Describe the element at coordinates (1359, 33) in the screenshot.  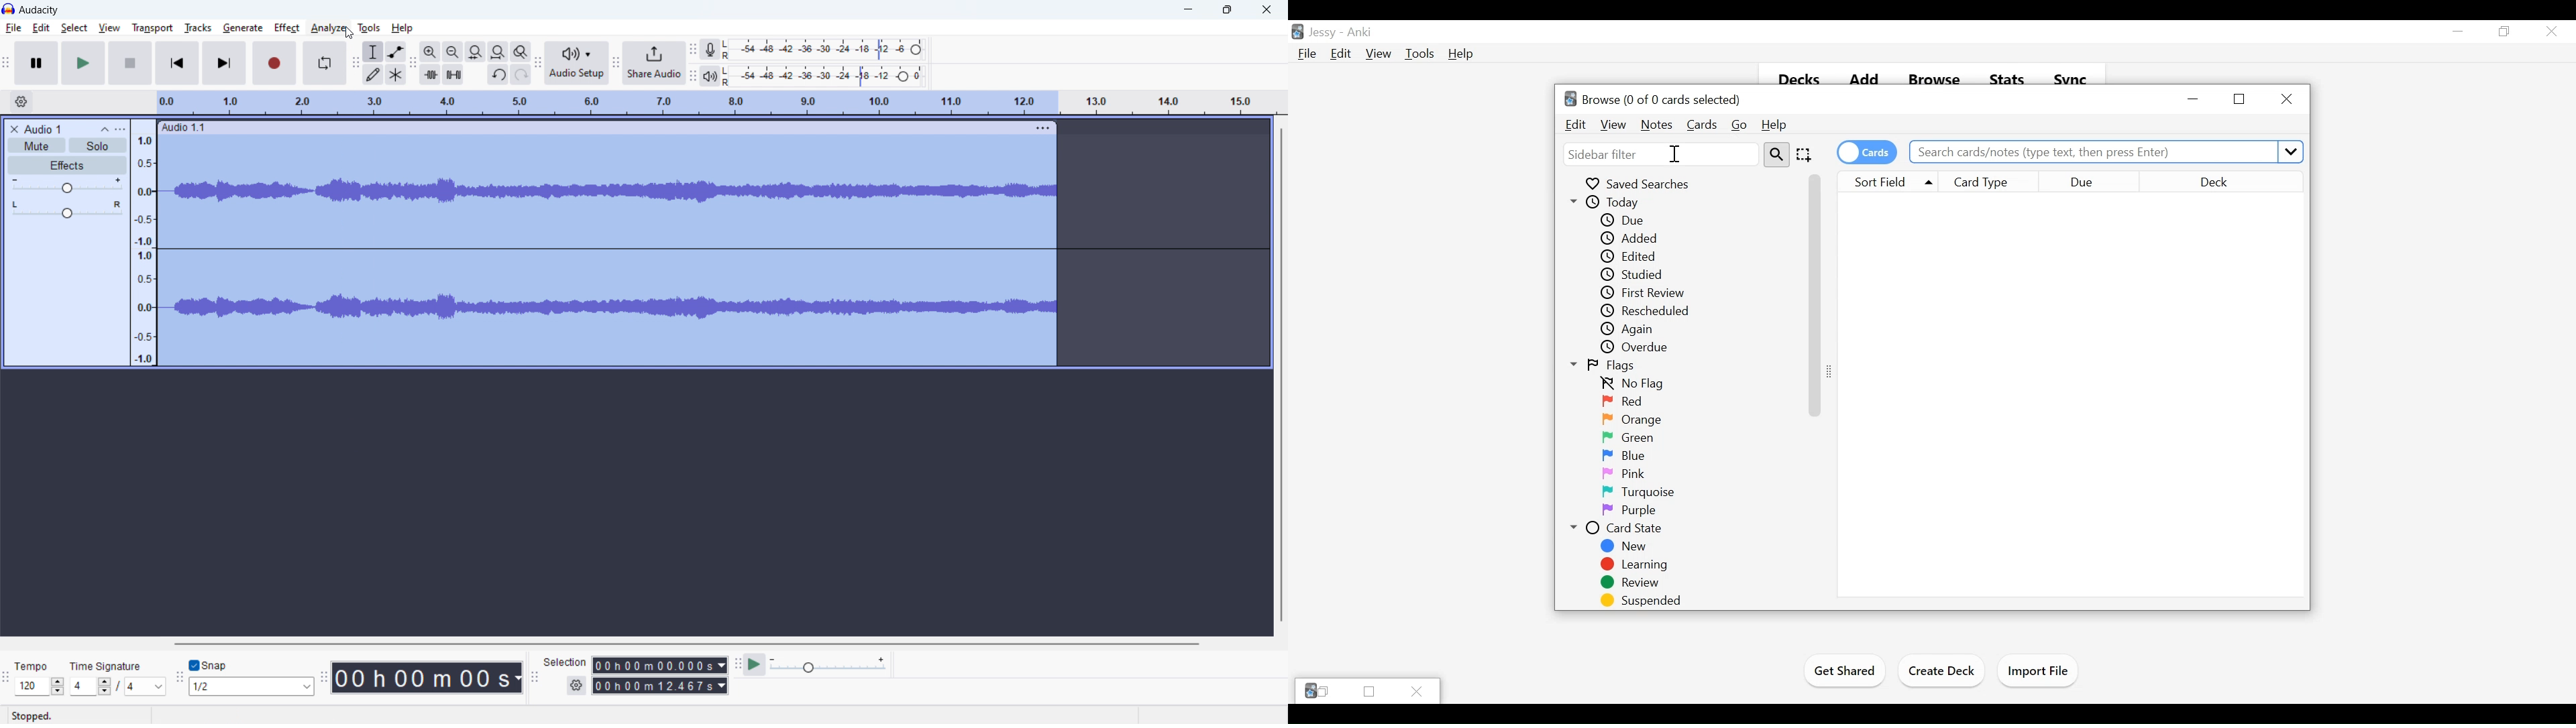
I see `Anki` at that location.